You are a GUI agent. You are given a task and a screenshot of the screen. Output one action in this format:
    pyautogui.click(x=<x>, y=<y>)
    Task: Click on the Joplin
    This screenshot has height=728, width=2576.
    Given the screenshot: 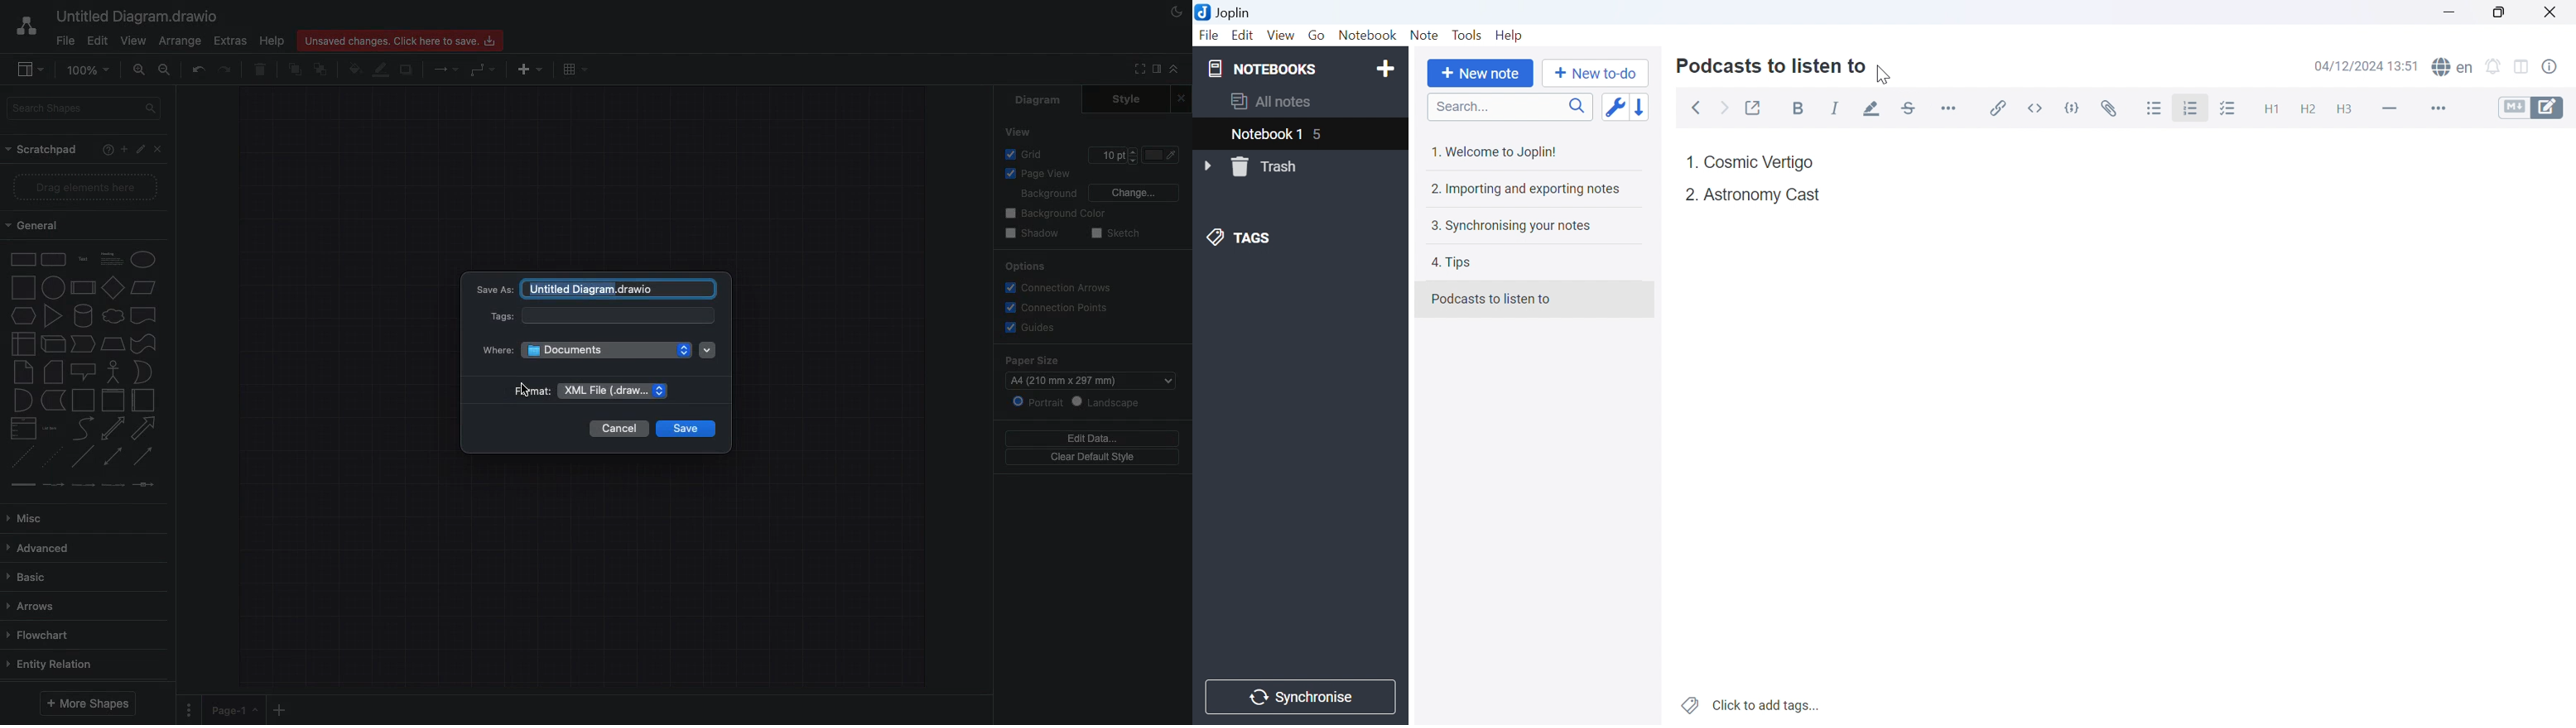 What is the action you would take?
    pyautogui.click(x=1226, y=12)
    